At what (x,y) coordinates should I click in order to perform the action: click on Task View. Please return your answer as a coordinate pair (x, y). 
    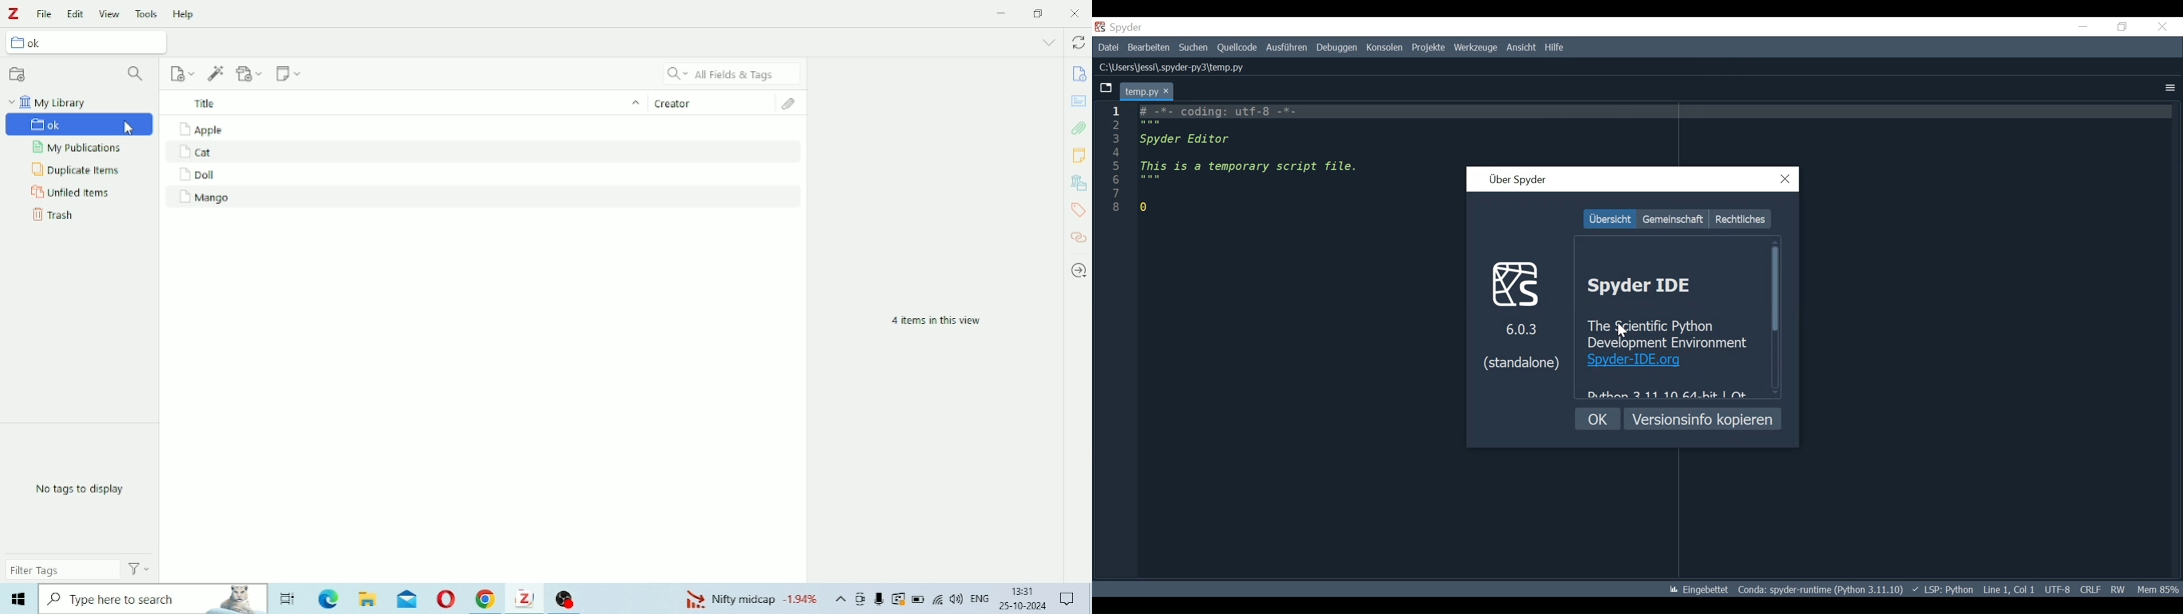
    Looking at the image, I should click on (288, 599).